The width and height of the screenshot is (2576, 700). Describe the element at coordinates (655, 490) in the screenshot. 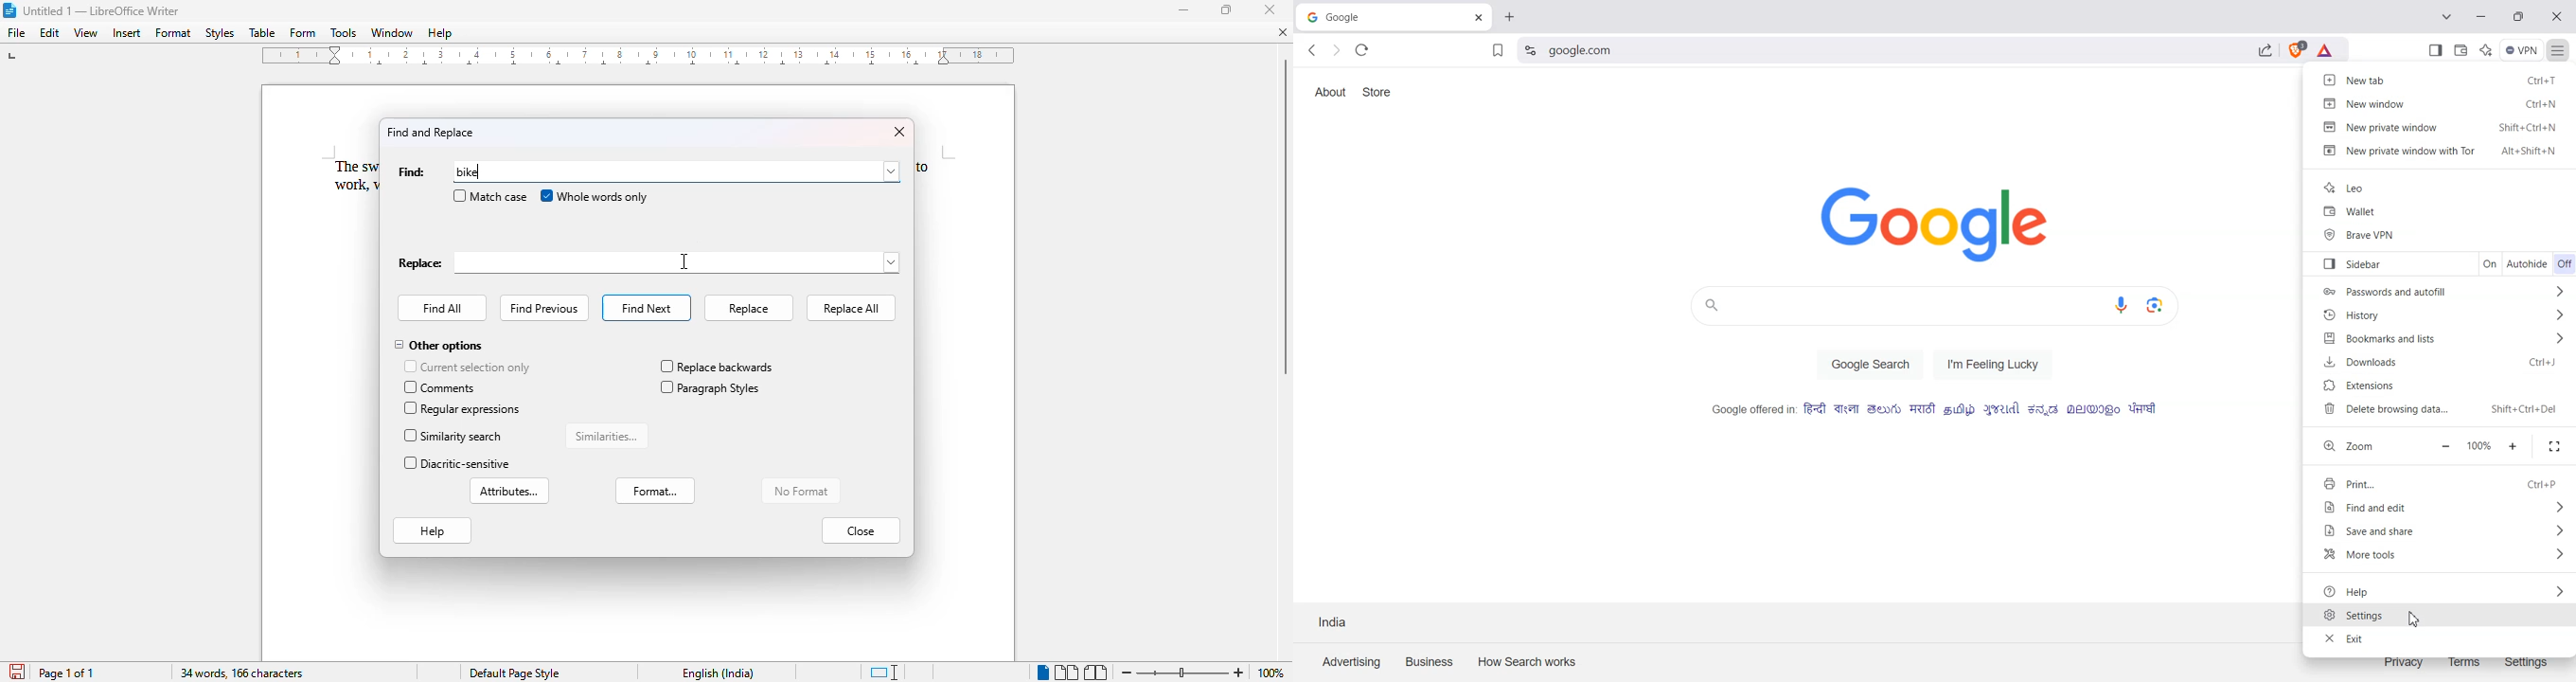

I see `format` at that location.